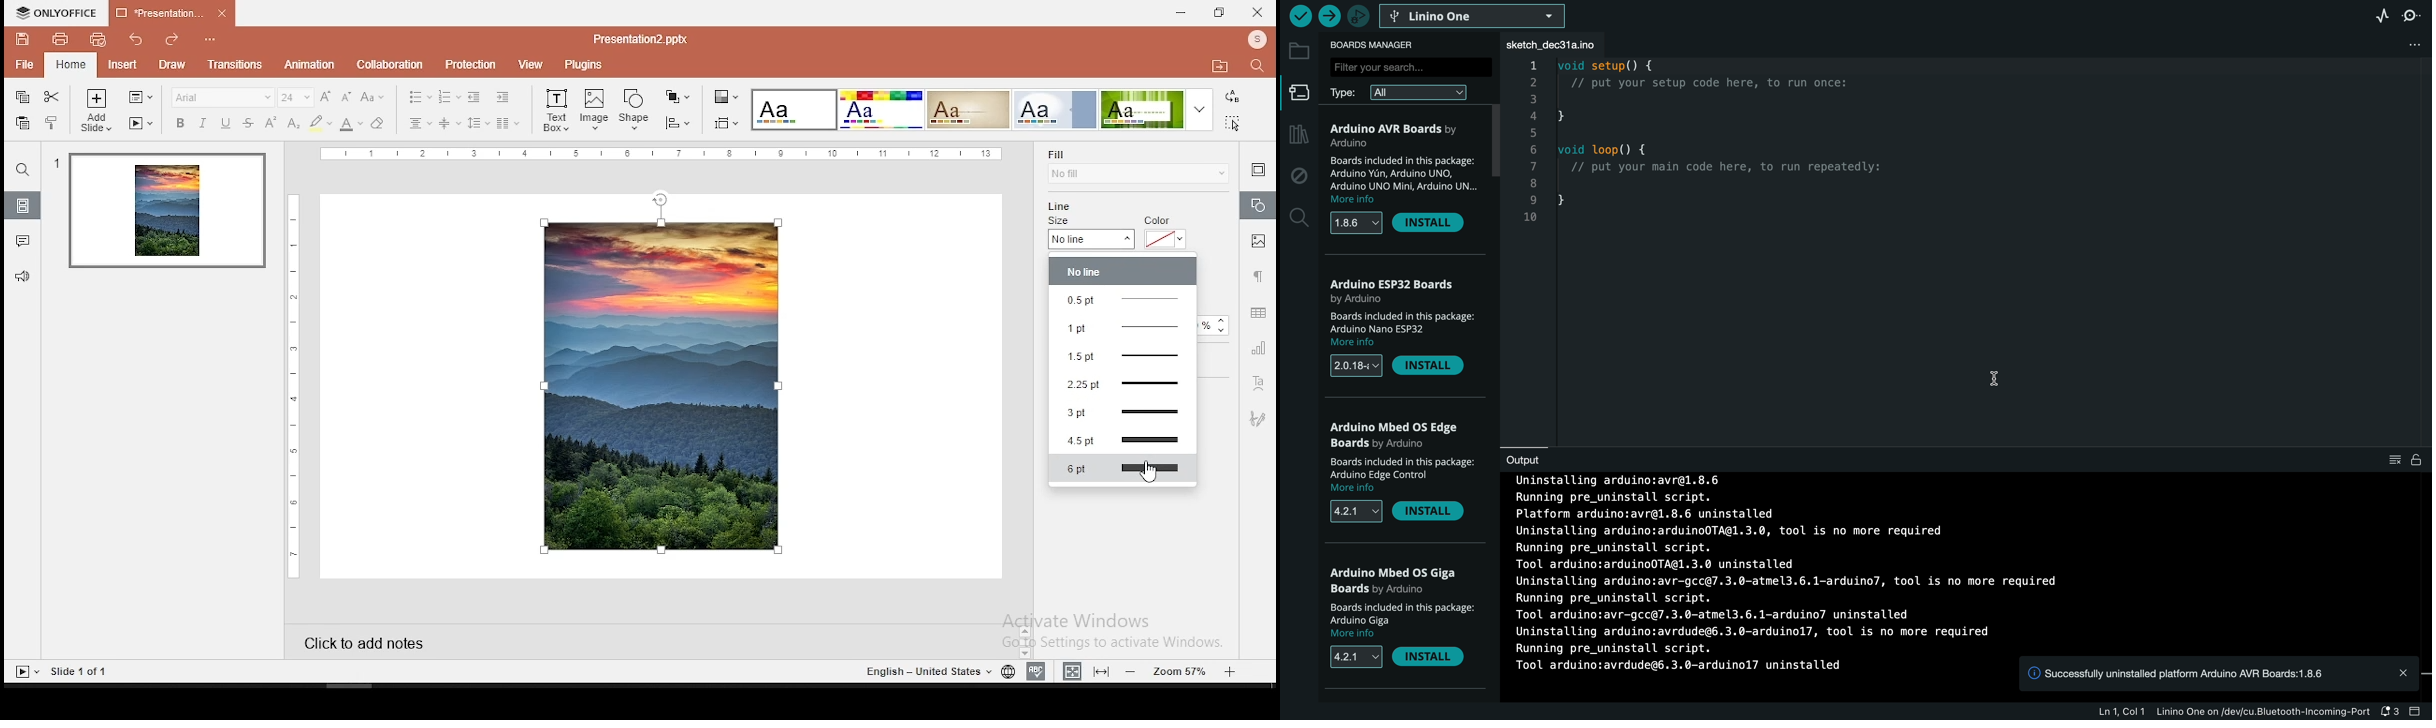 This screenshot has width=2436, height=728. I want to click on comments, so click(24, 240).